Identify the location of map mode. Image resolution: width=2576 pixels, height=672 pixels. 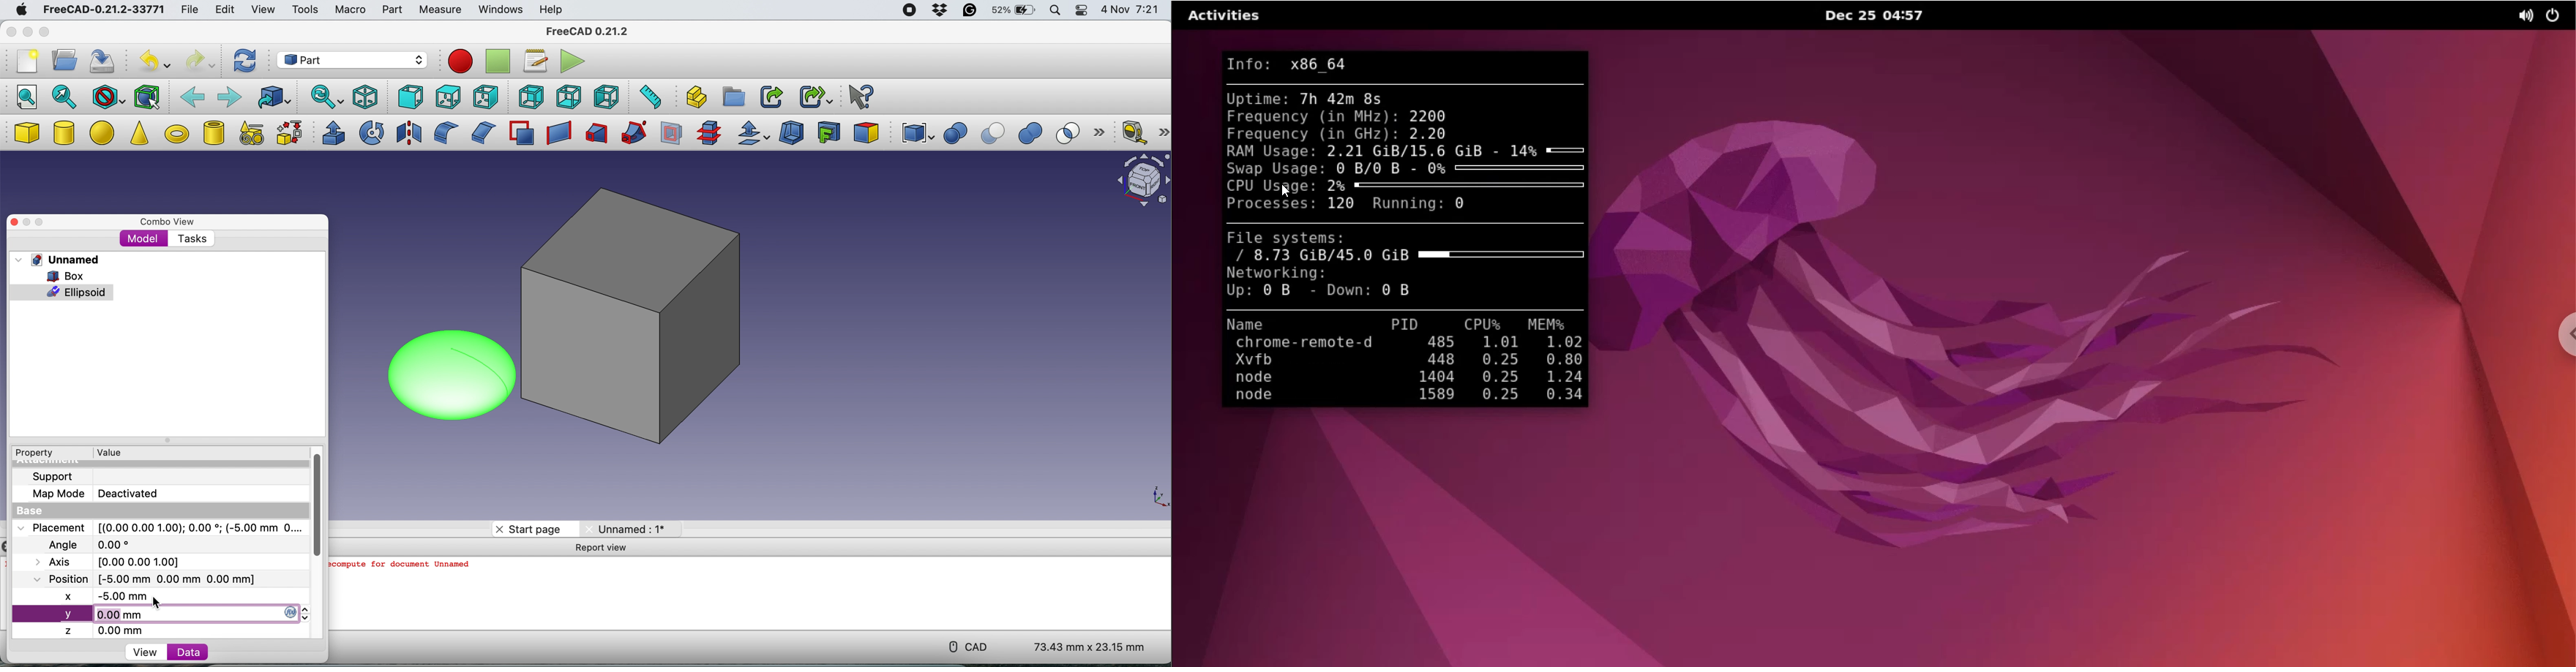
(55, 495).